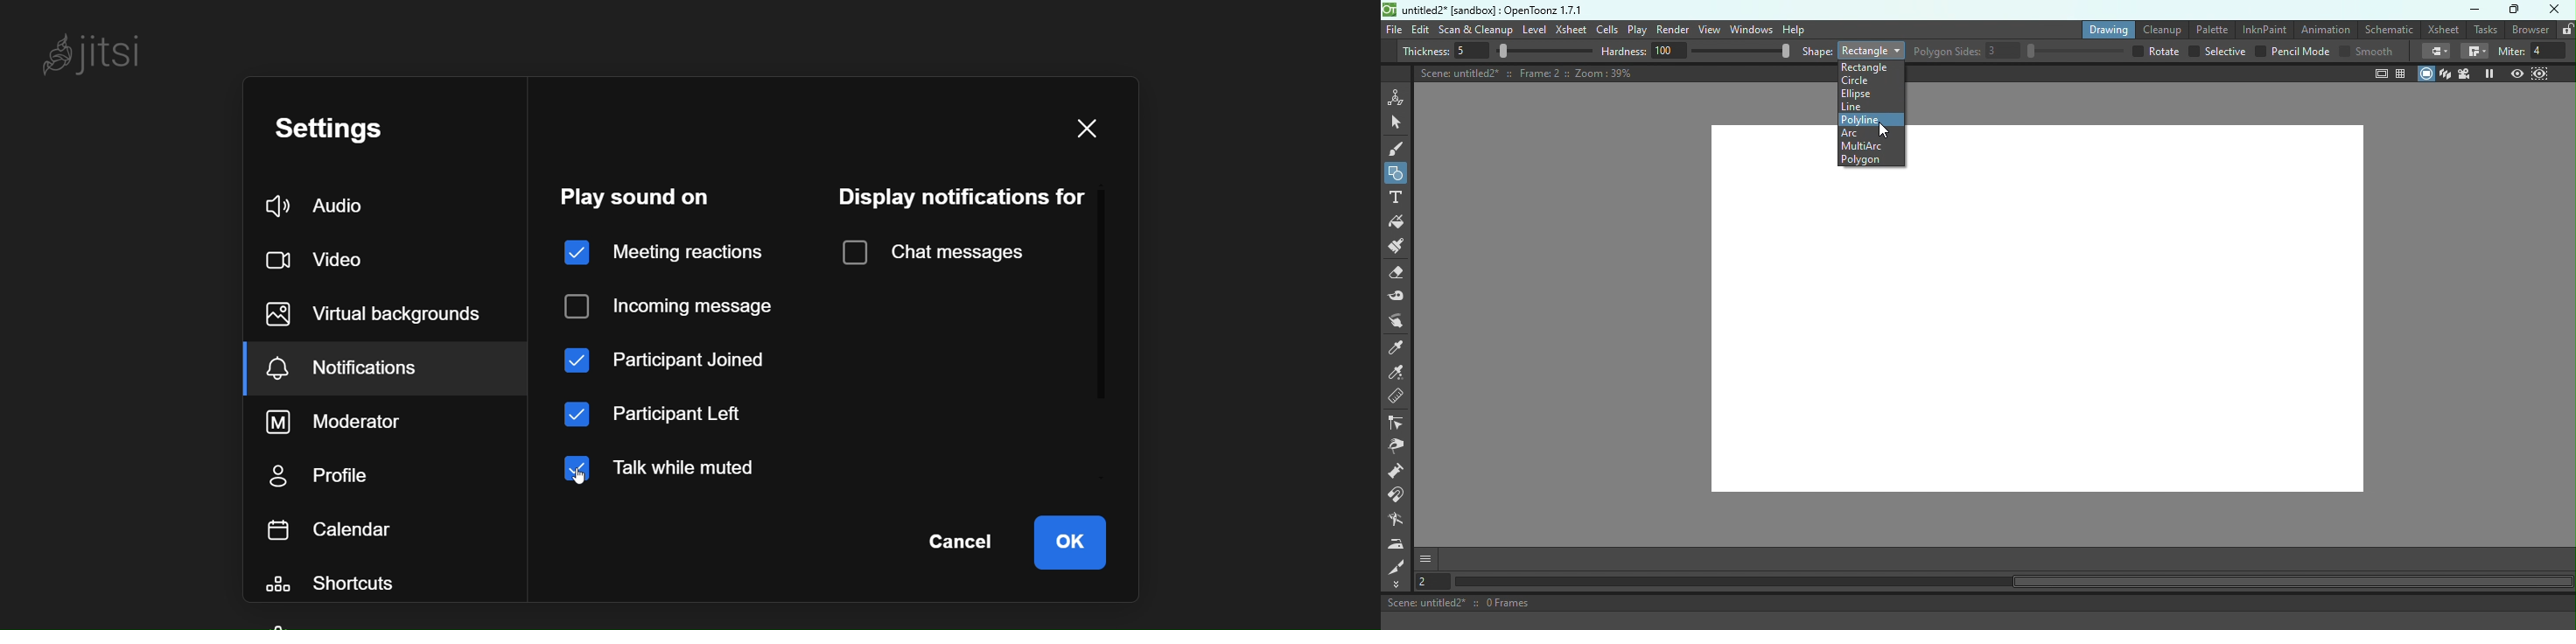  Describe the element at coordinates (2486, 30) in the screenshot. I see `Tasks` at that location.